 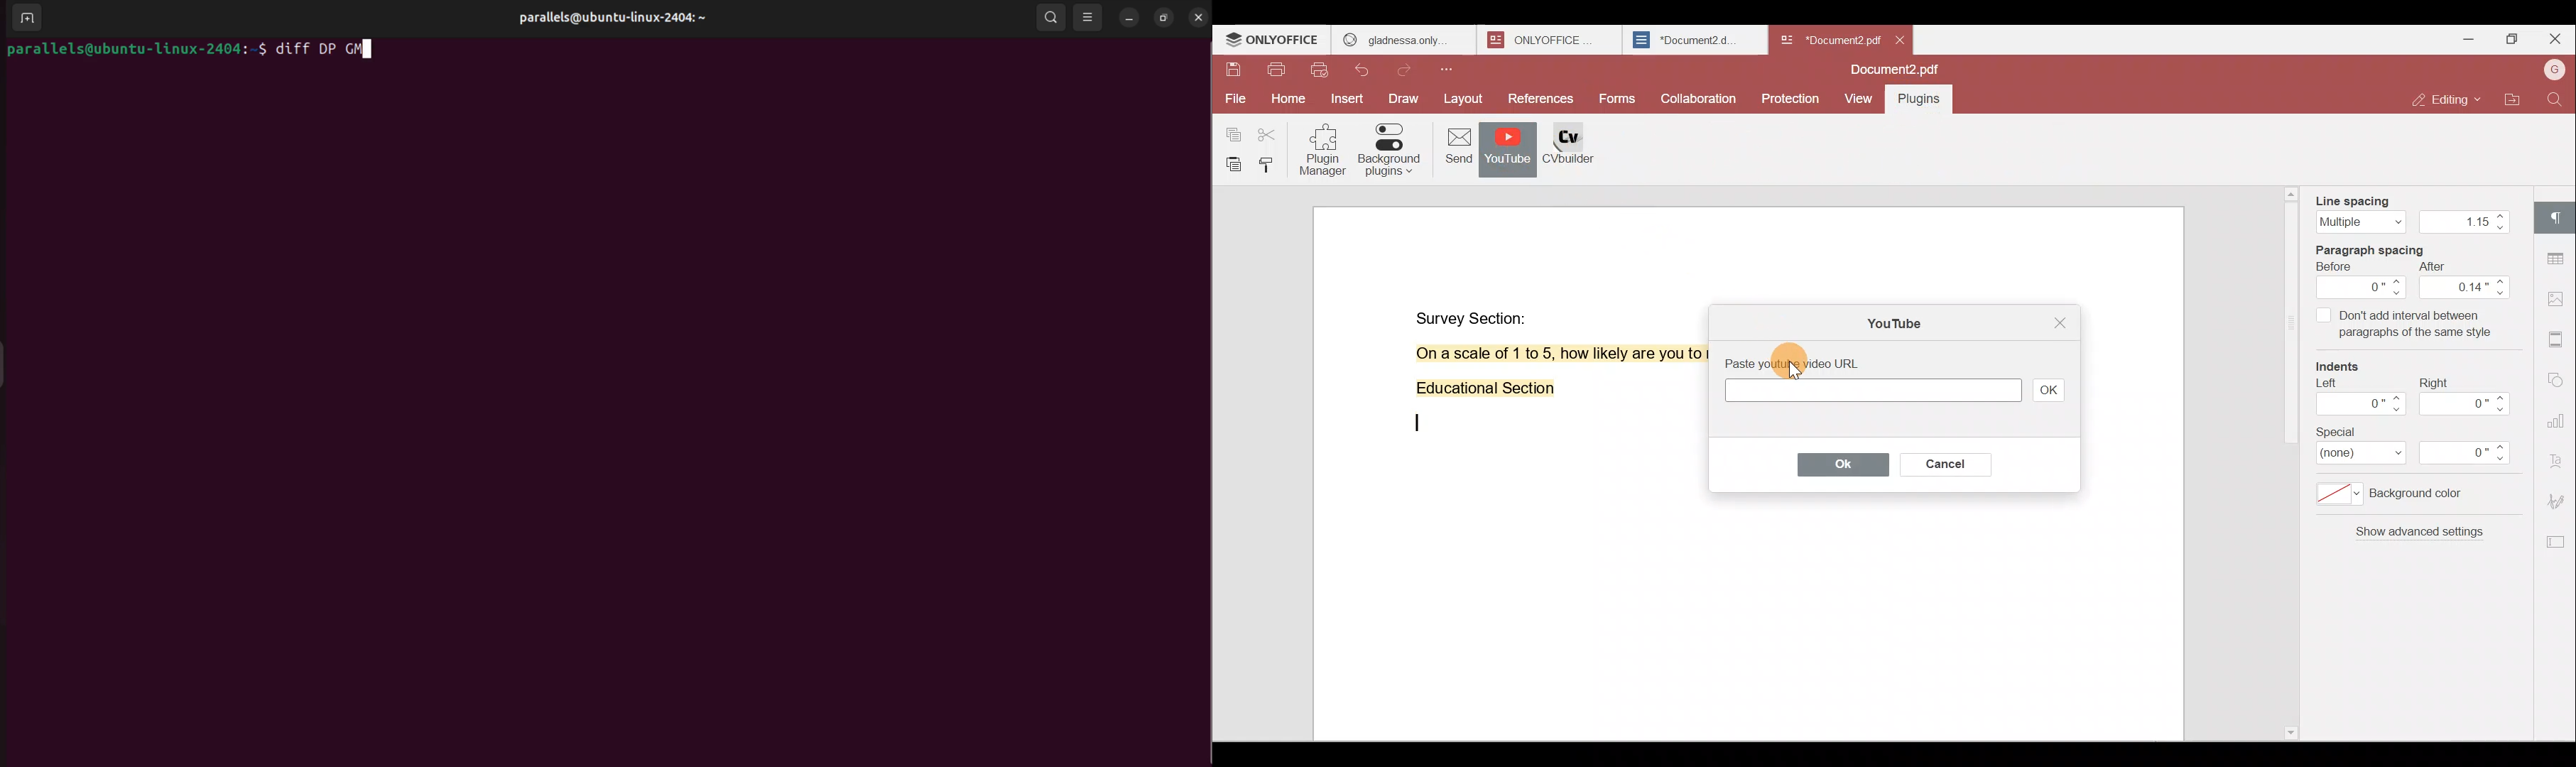 I want to click on pointer cursor, so click(x=1793, y=366).